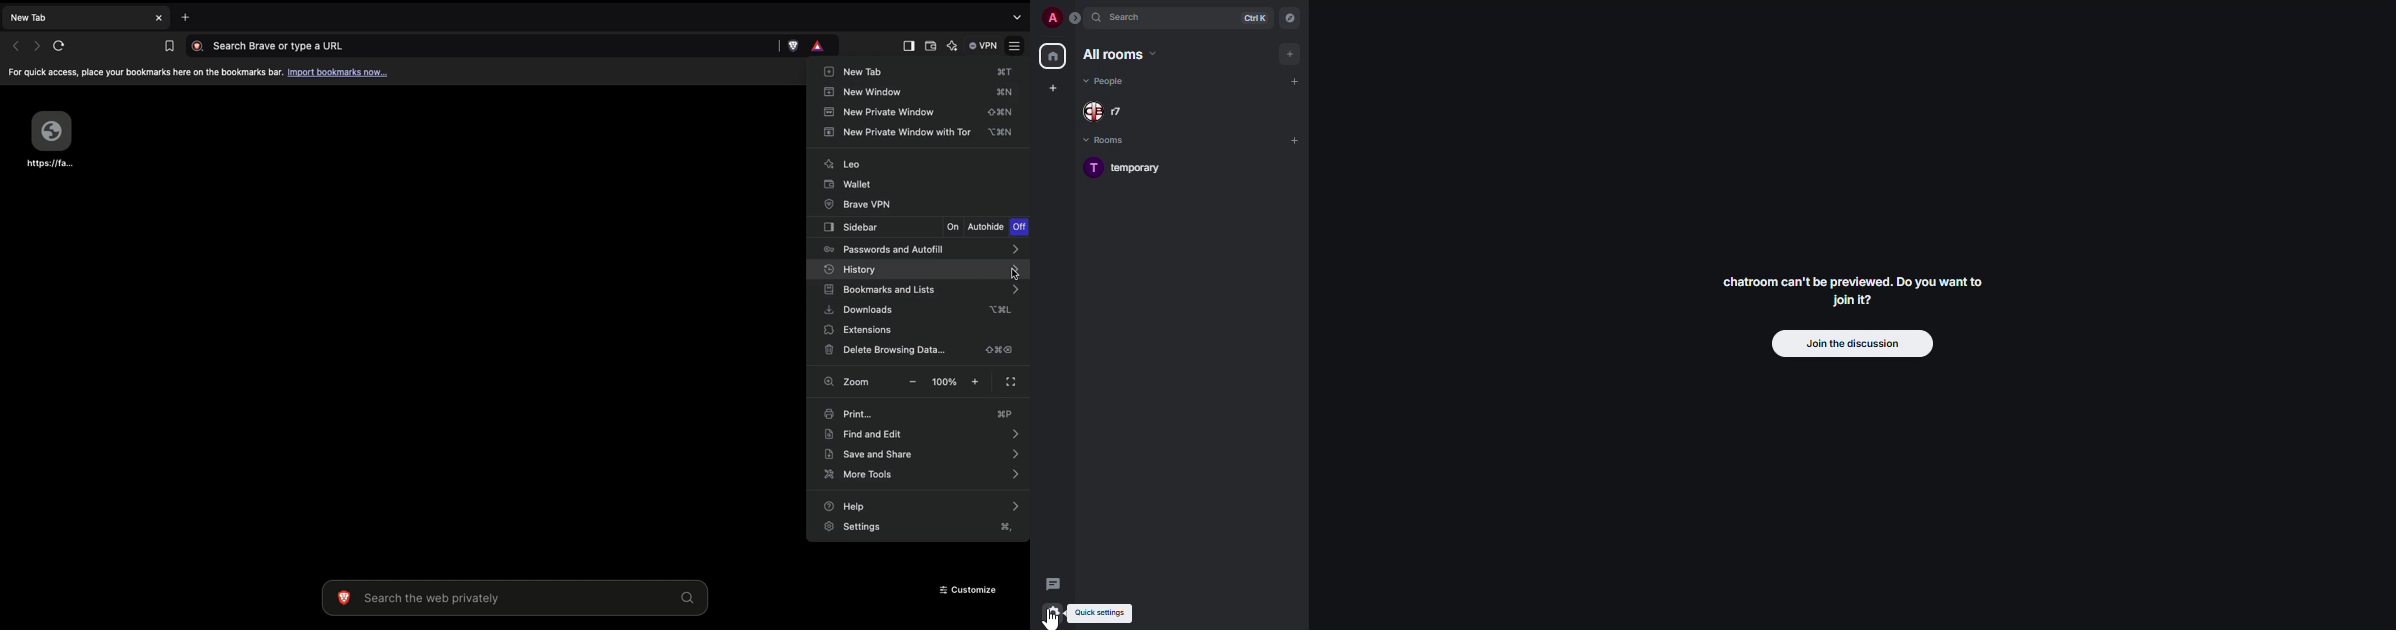  What do you see at coordinates (1055, 621) in the screenshot?
I see `cursor` at bounding box center [1055, 621].